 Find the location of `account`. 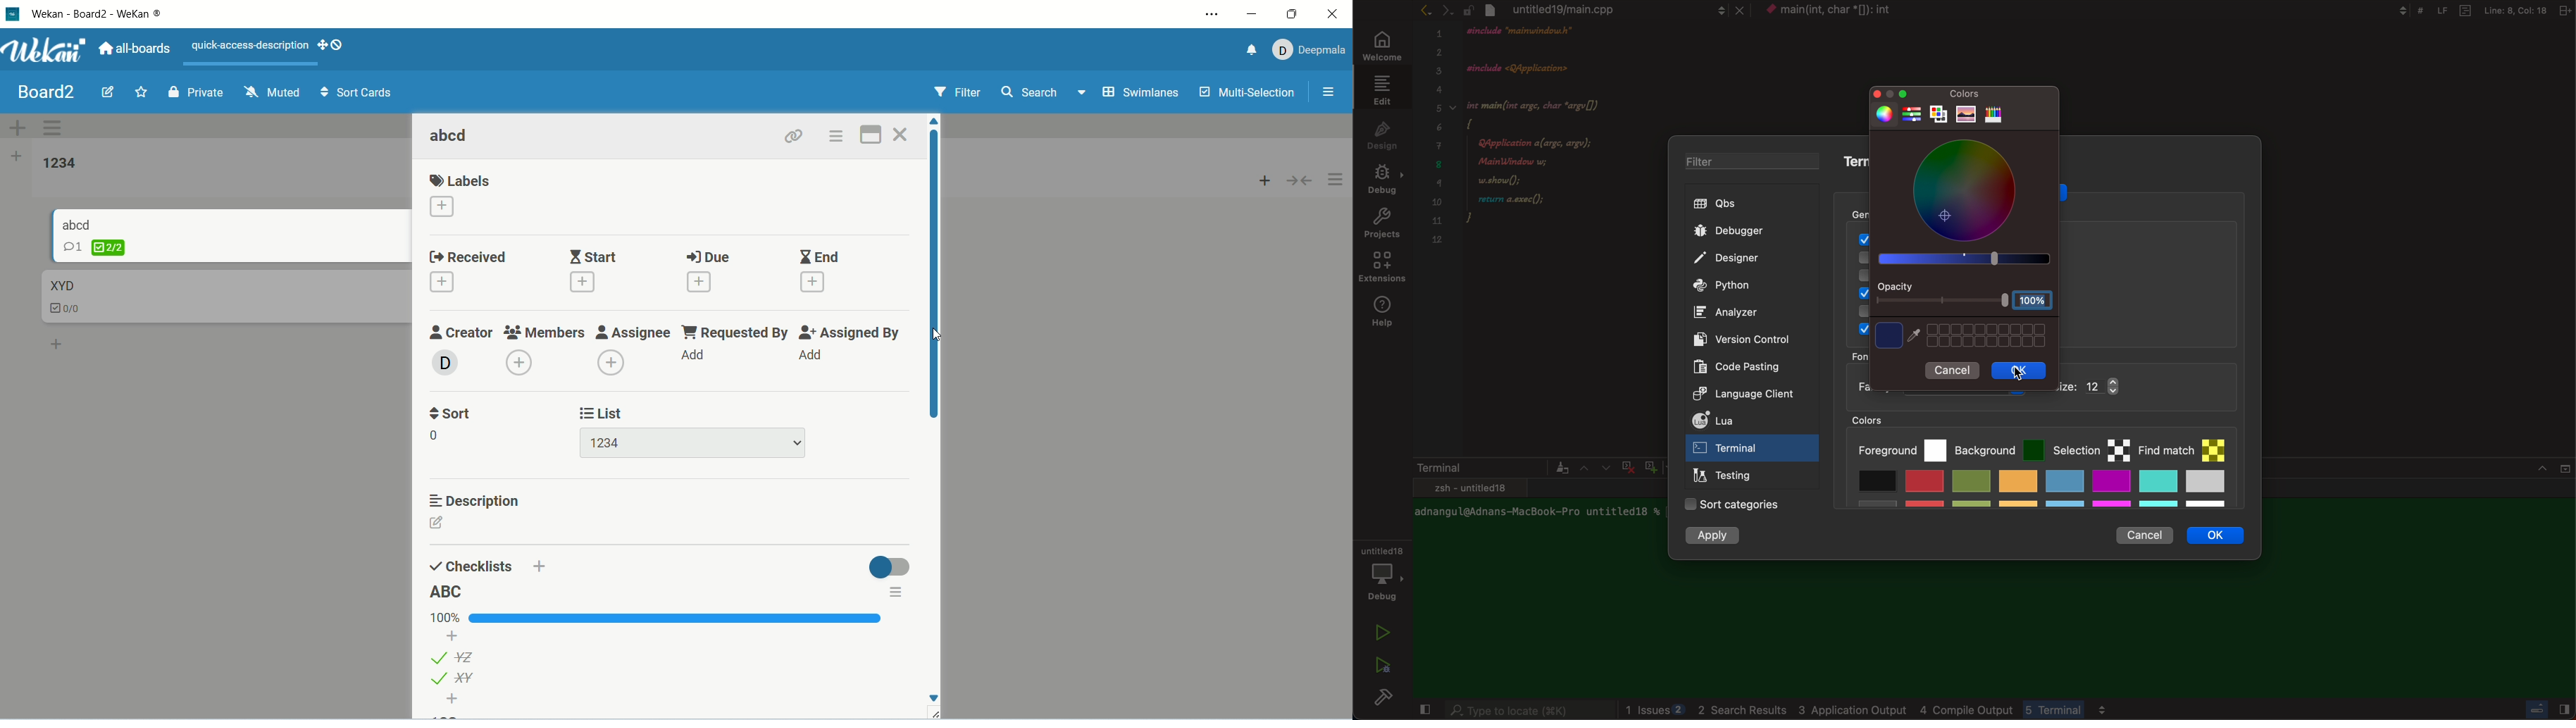

account is located at coordinates (1309, 50).